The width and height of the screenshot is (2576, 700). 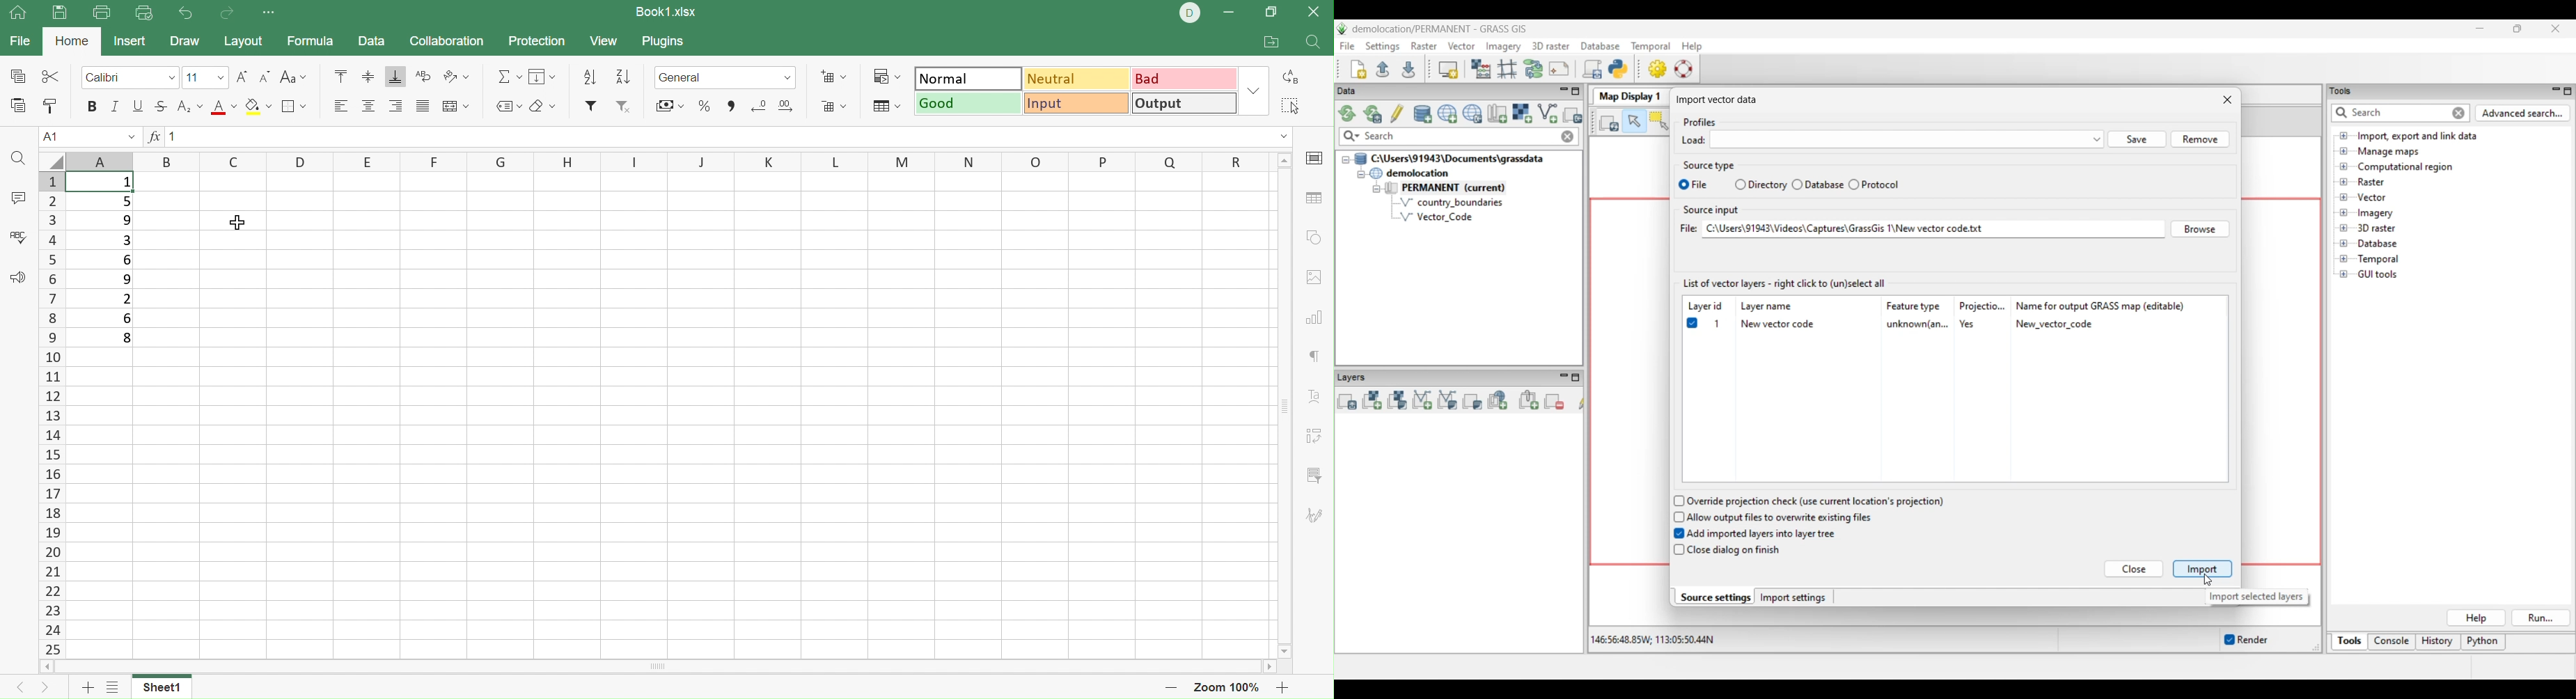 I want to click on Layout, so click(x=243, y=42).